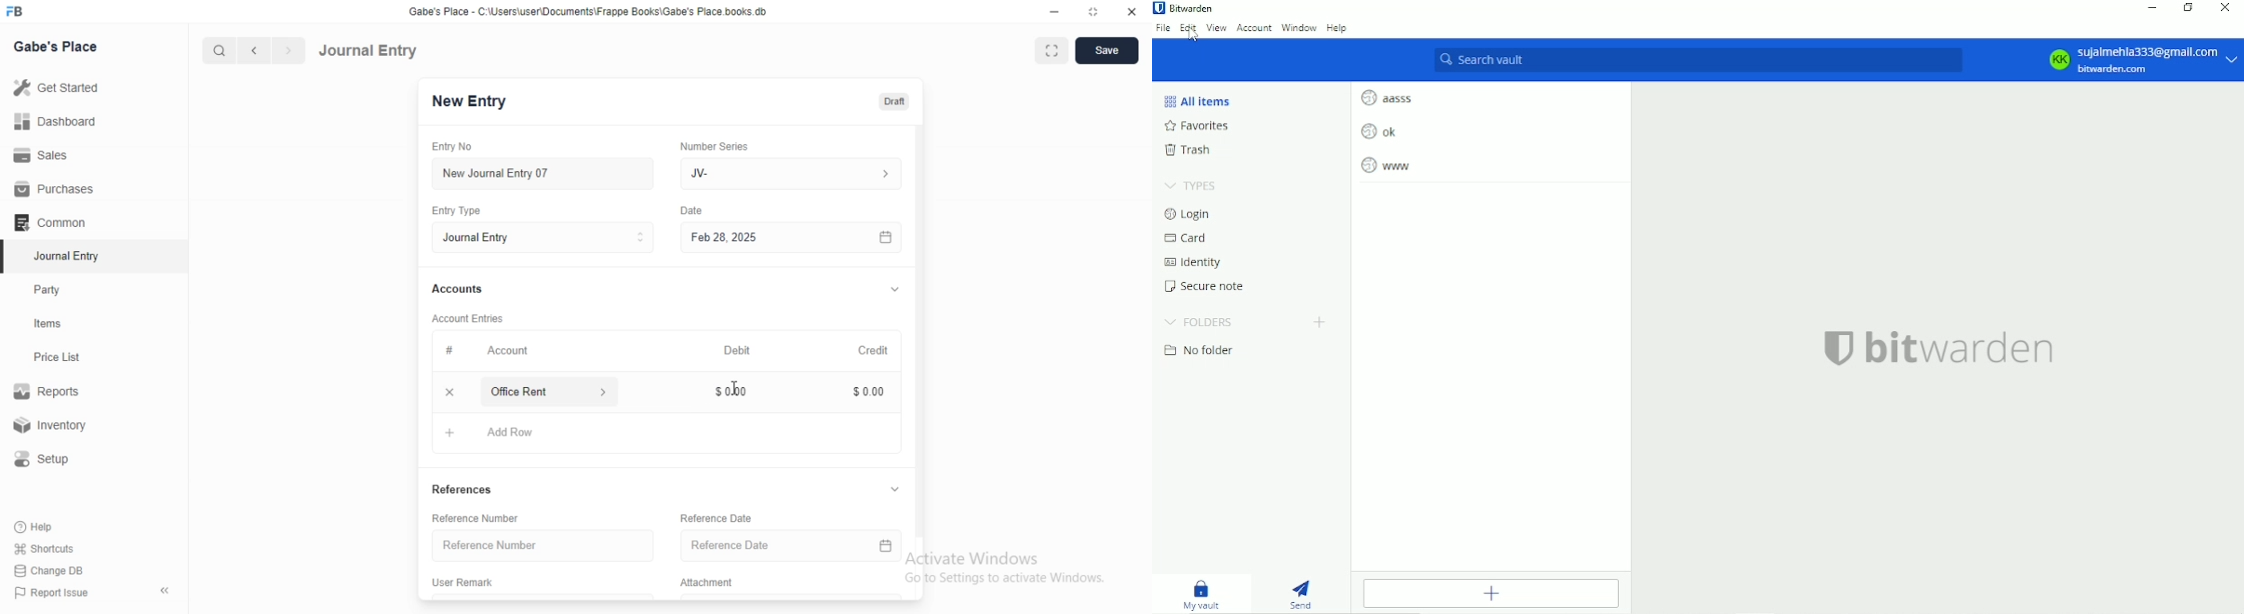 The width and height of the screenshot is (2268, 616). I want to click on $ 0.00, so click(864, 393).